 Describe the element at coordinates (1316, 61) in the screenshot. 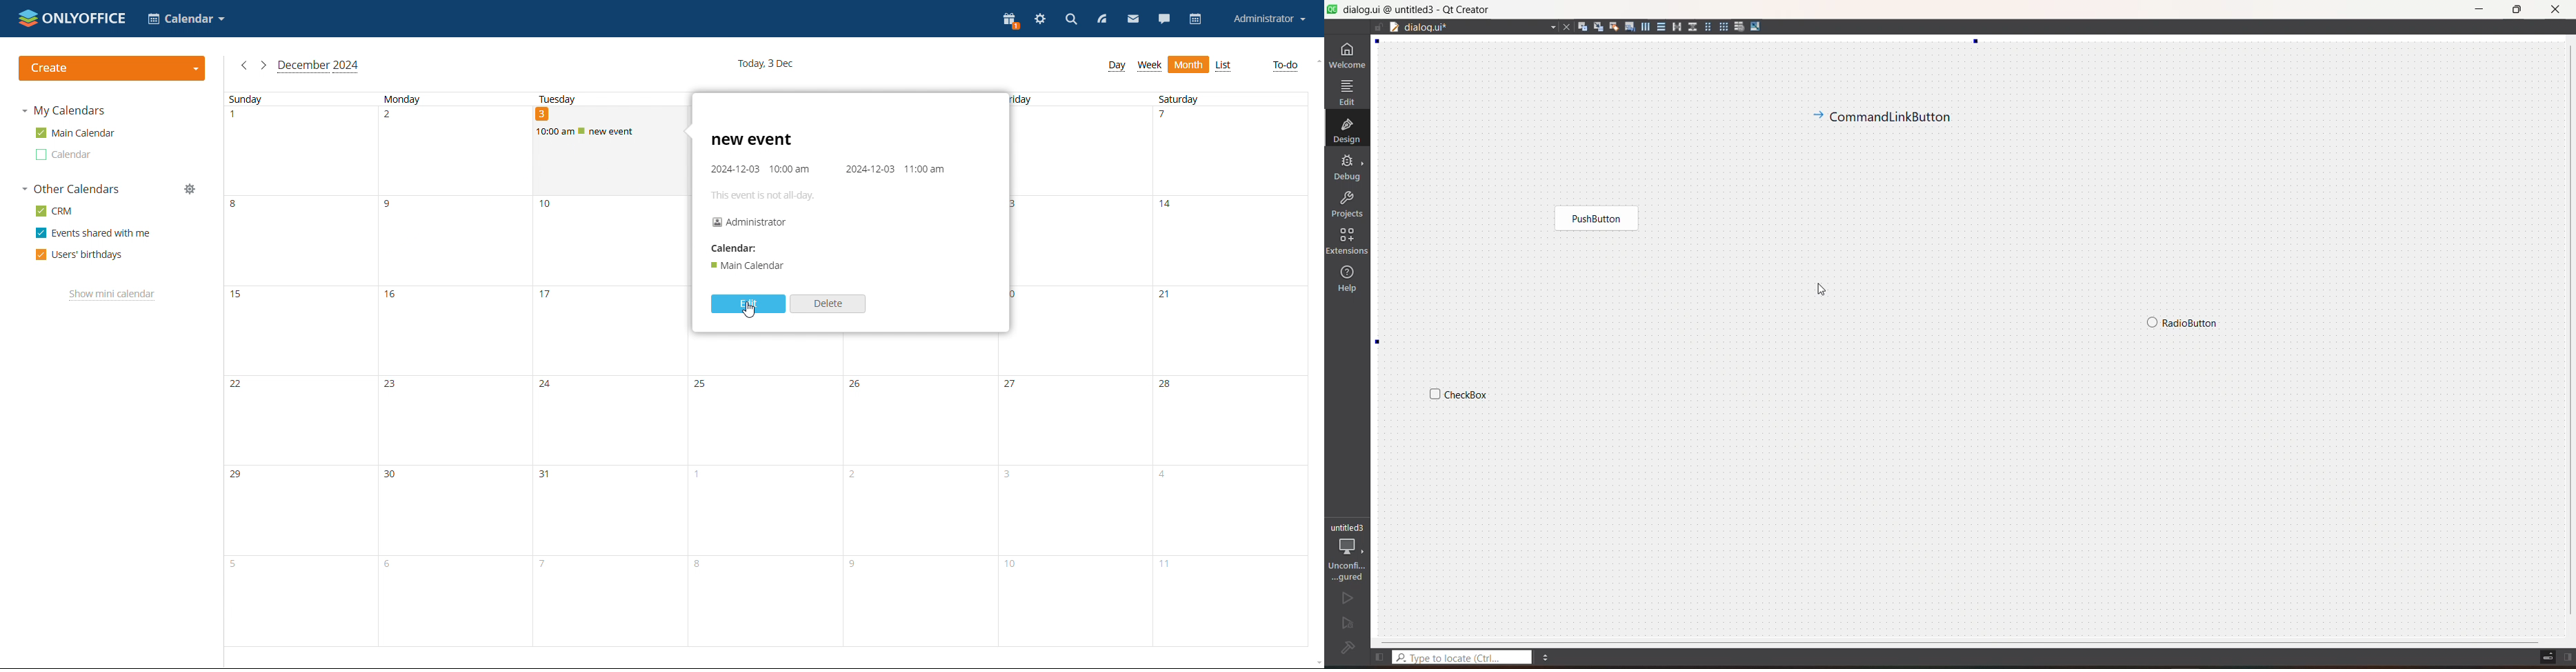

I see `scroll up` at that location.